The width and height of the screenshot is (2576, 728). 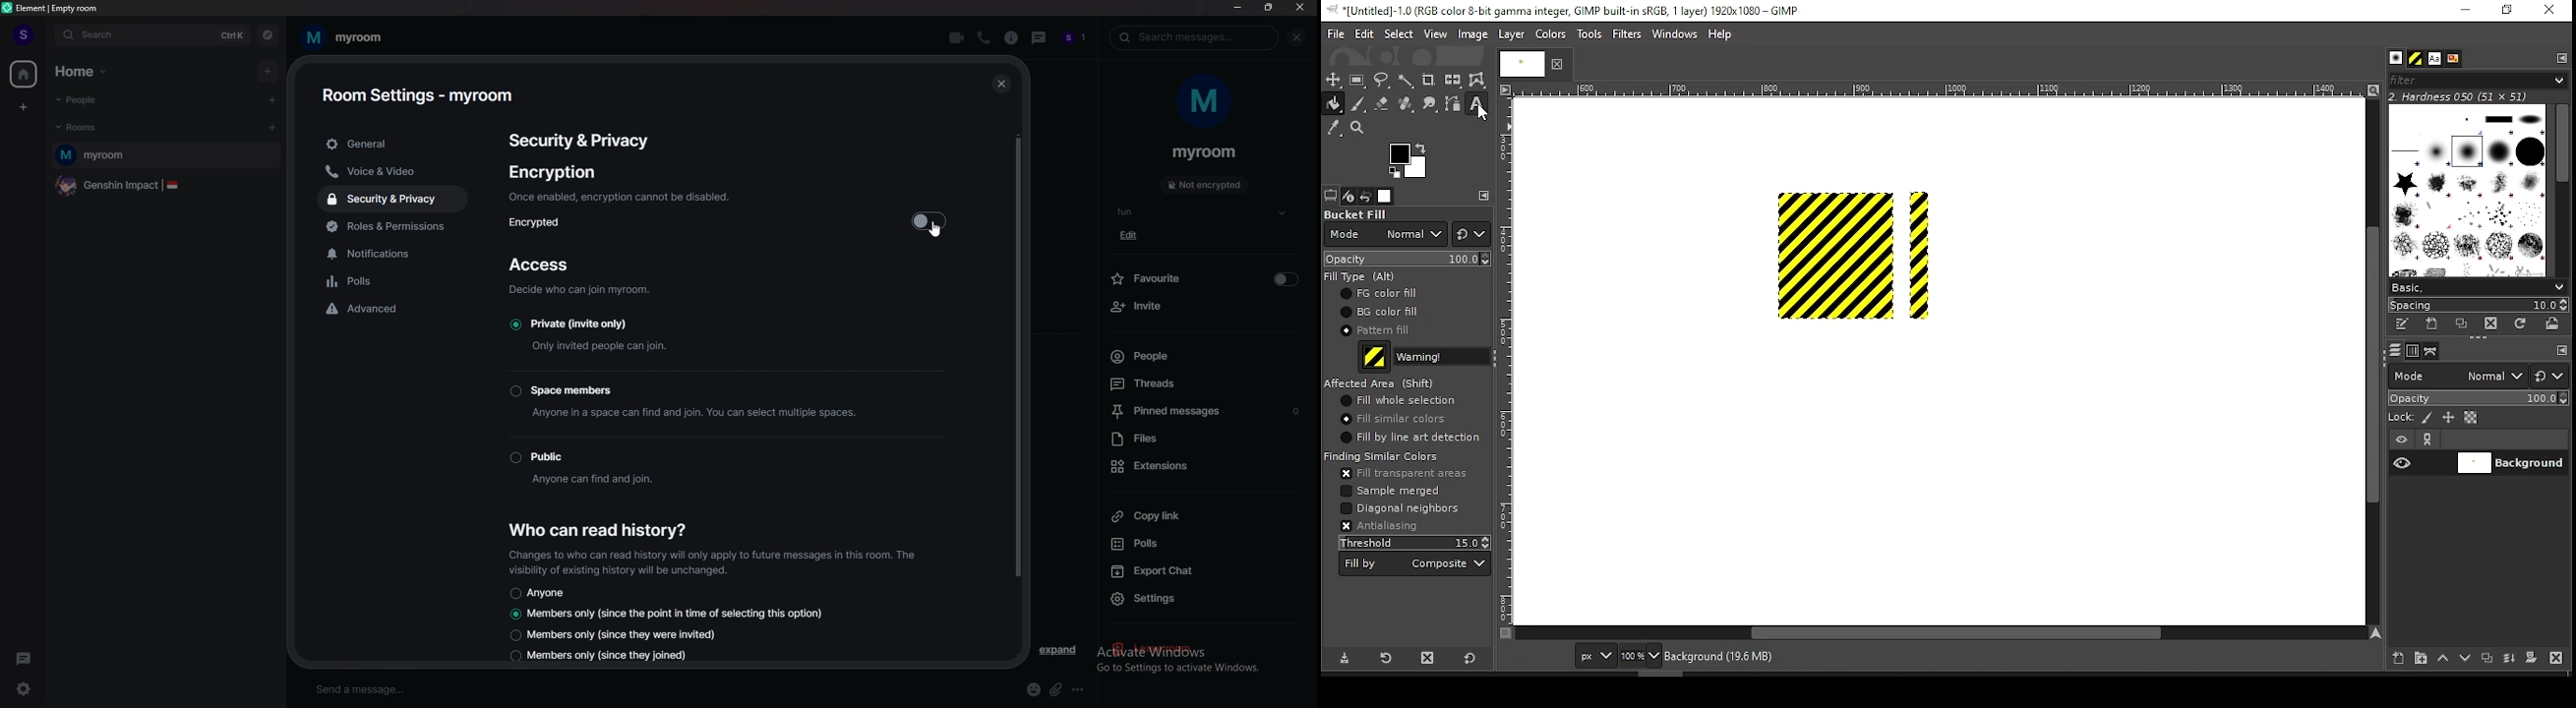 What do you see at coordinates (1202, 571) in the screenshot?
I see `export chat` at bounding box center [1202, 571].